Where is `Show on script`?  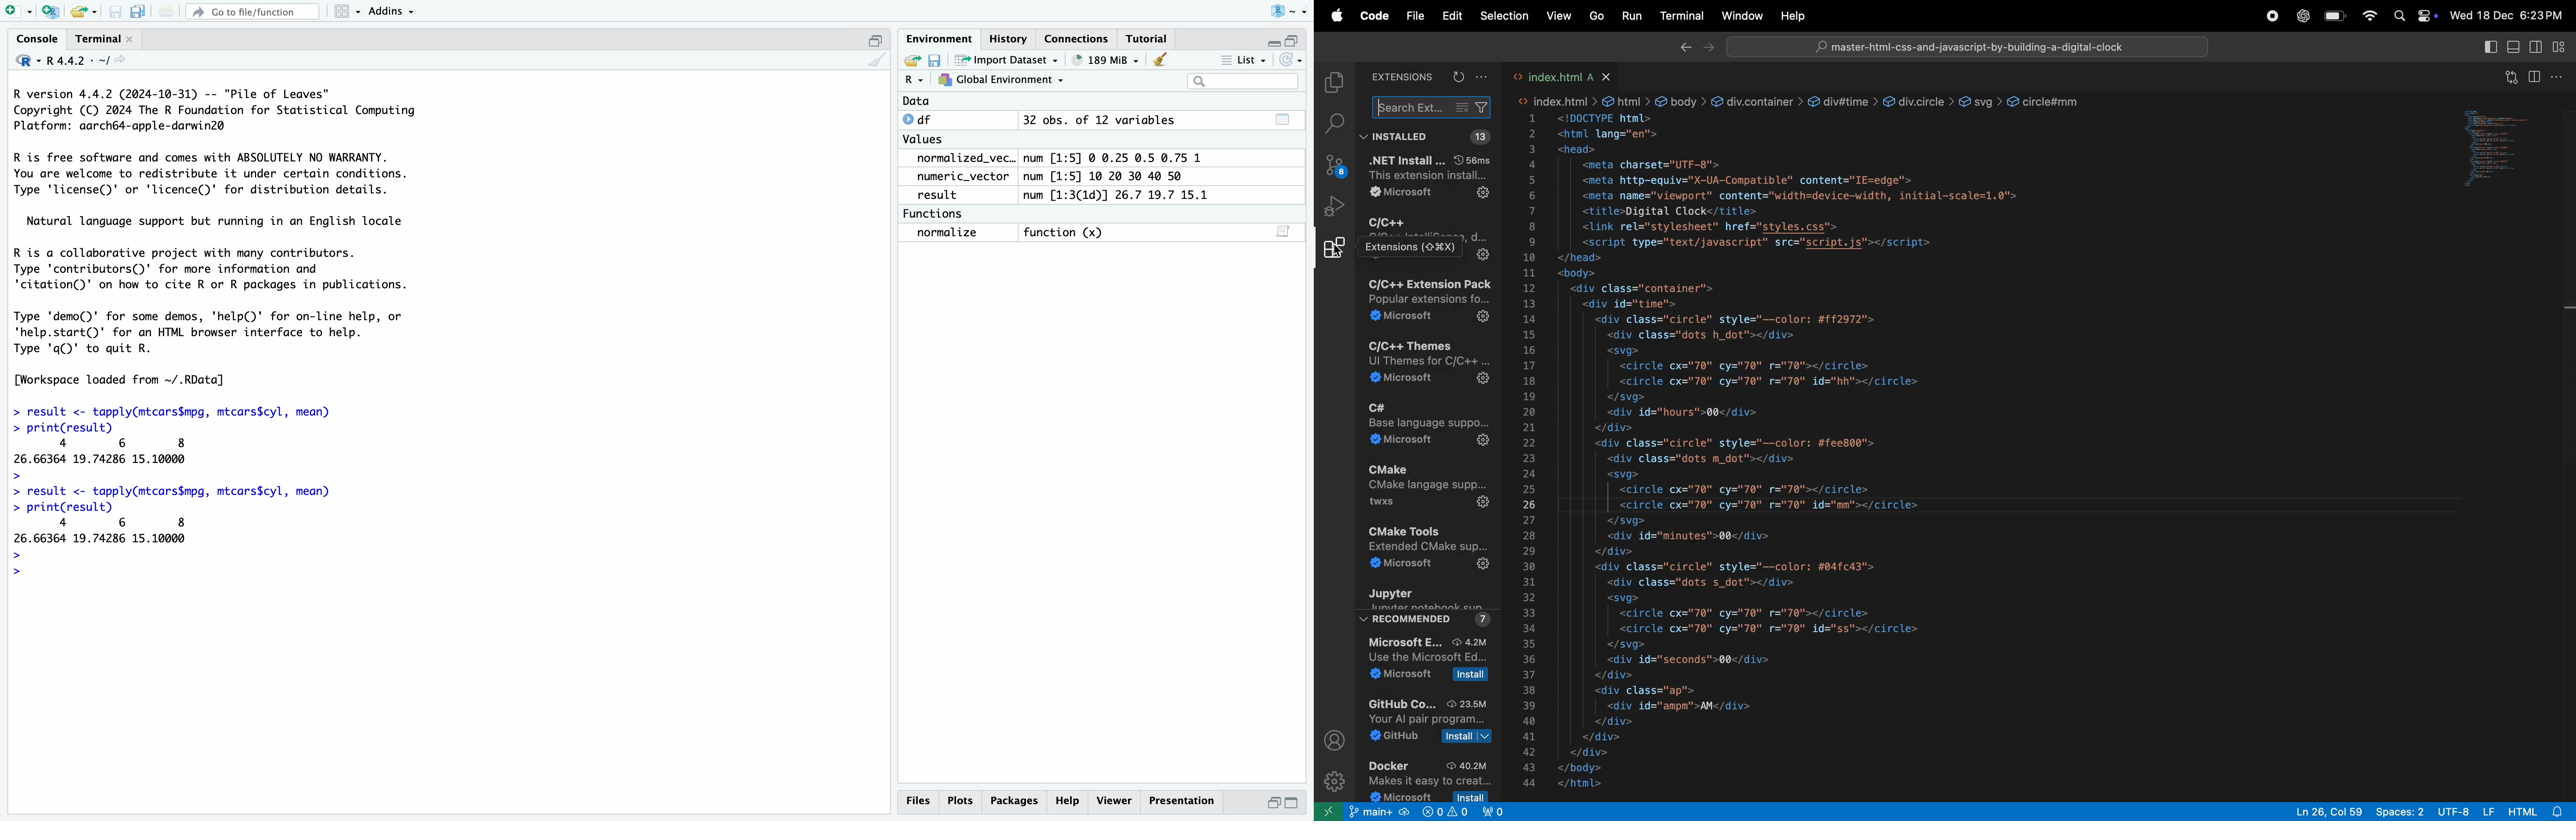 Show on script is located at coordinates (1282, 231).